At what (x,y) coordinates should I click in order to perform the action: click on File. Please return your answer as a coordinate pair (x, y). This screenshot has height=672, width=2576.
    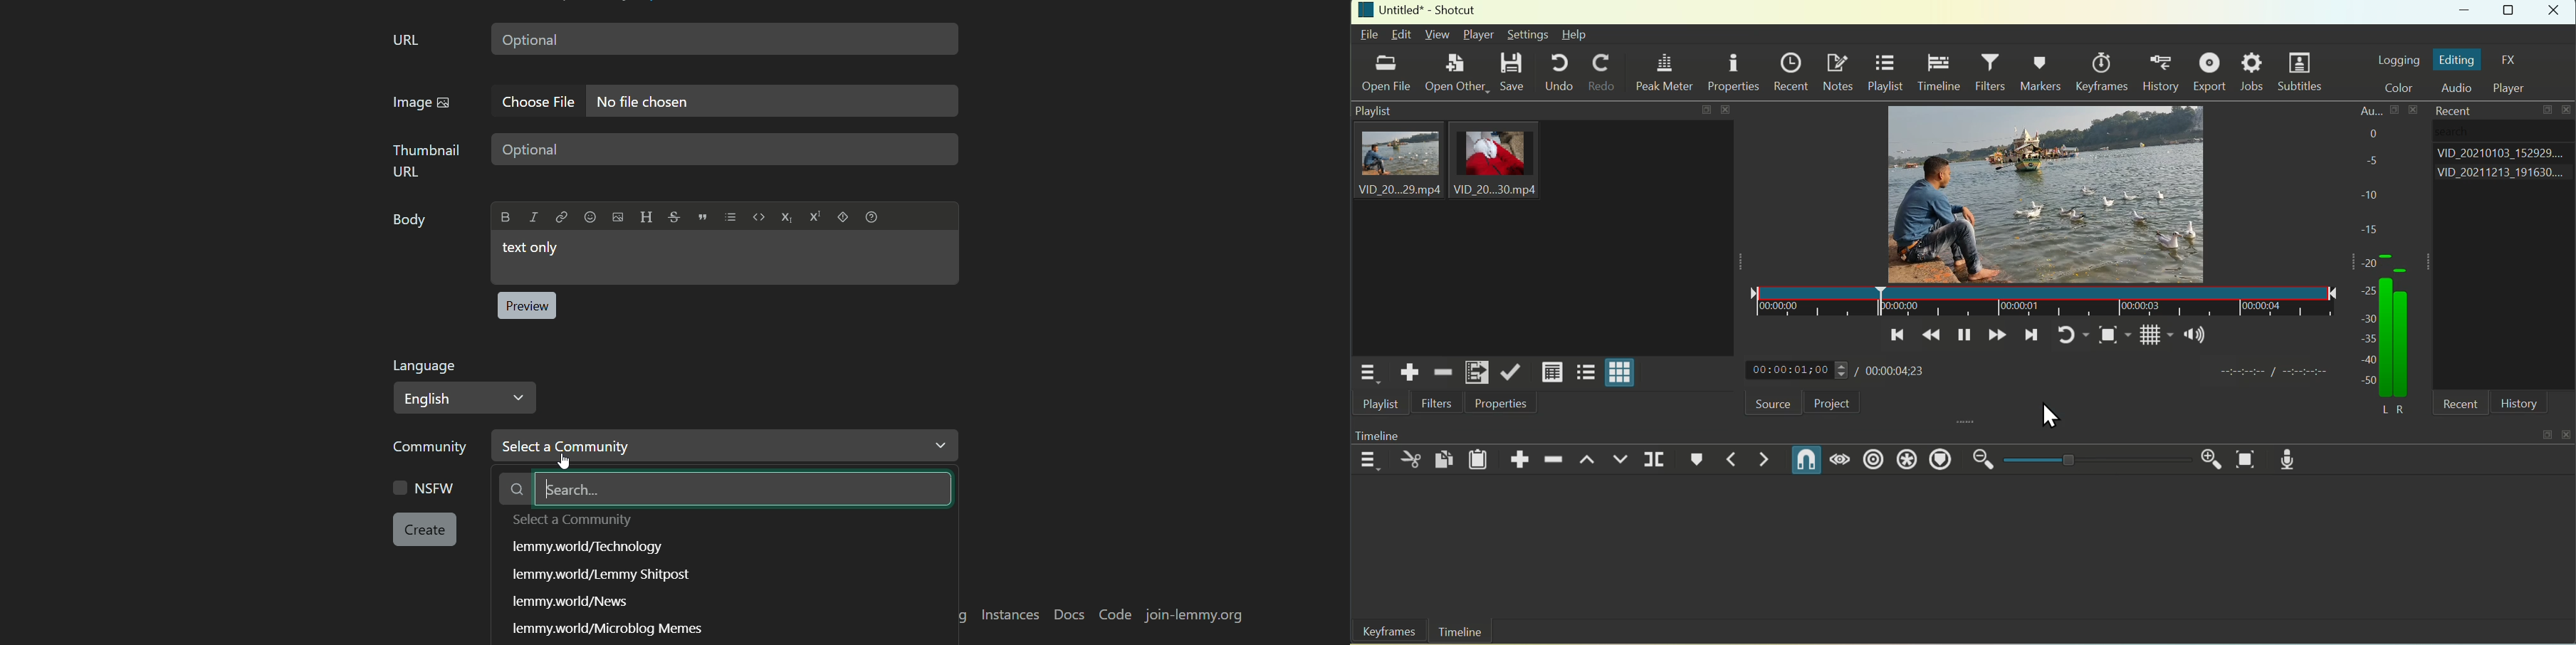
    Looking at the image, I should click on (1369, 36).